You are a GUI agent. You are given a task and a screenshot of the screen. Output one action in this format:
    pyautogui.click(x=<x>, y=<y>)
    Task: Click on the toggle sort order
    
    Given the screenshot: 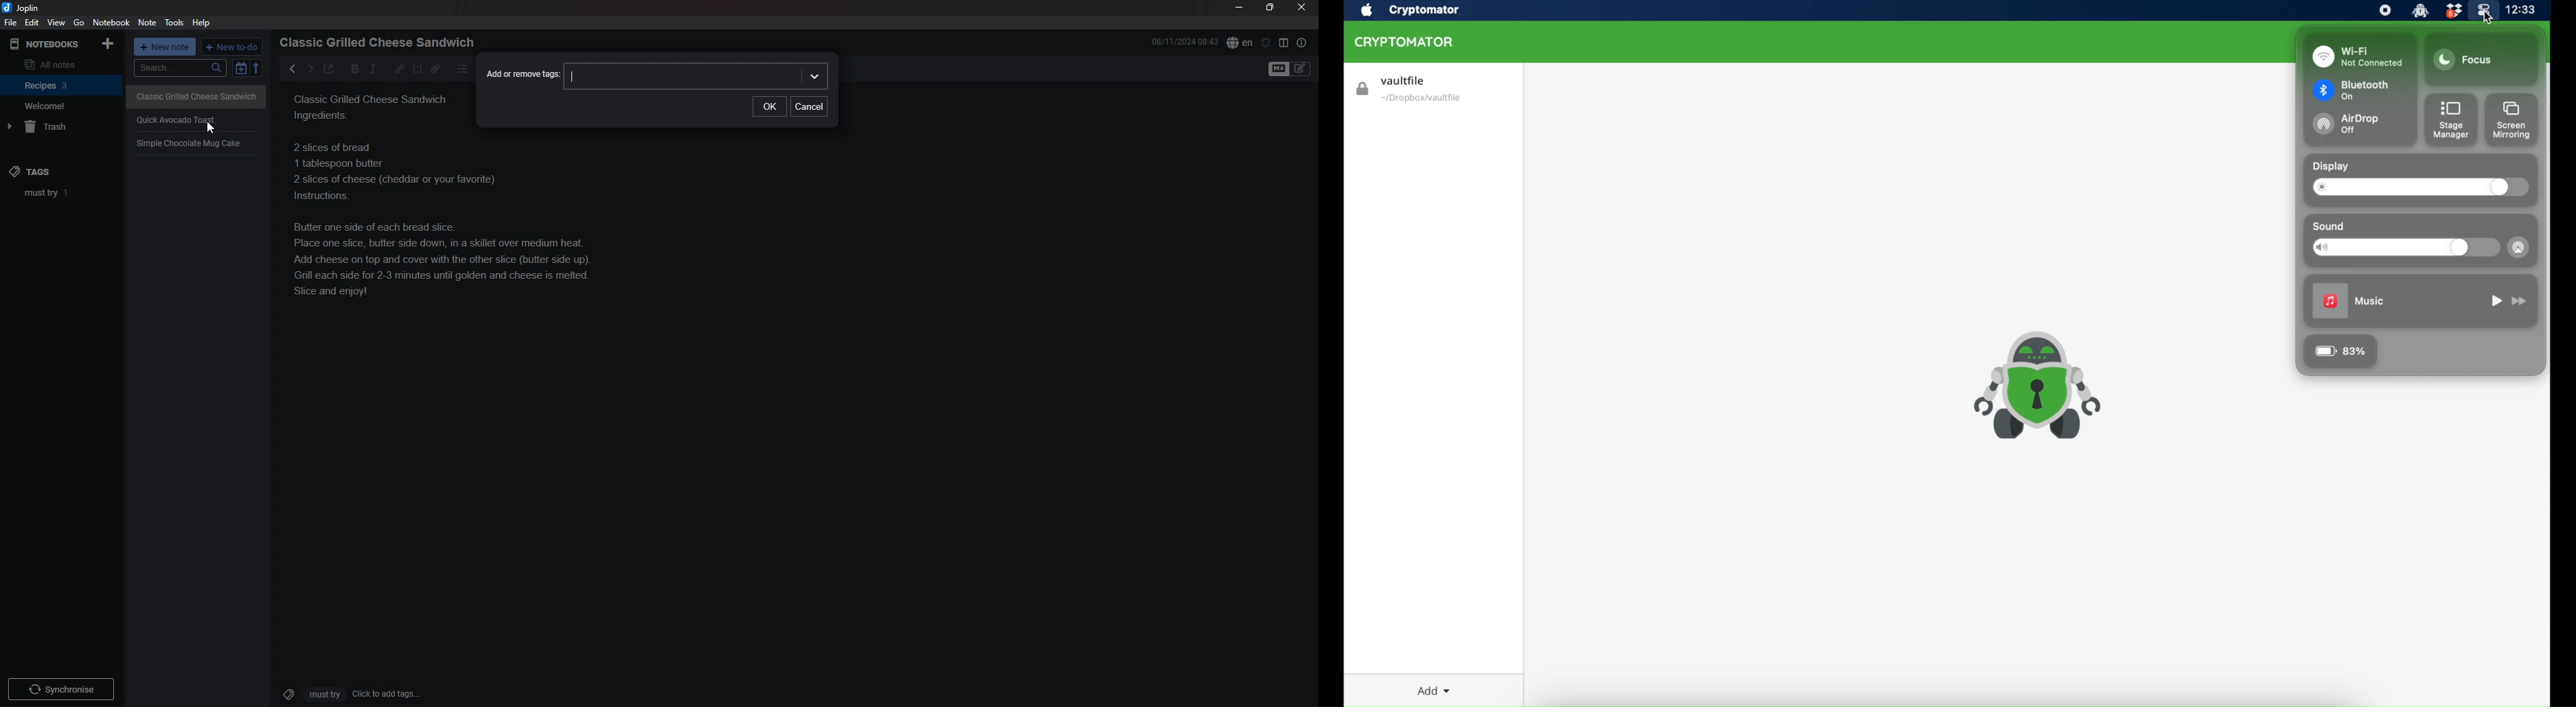 What is the action you would take?
    pyautogui.click(x=240, y=70)
    